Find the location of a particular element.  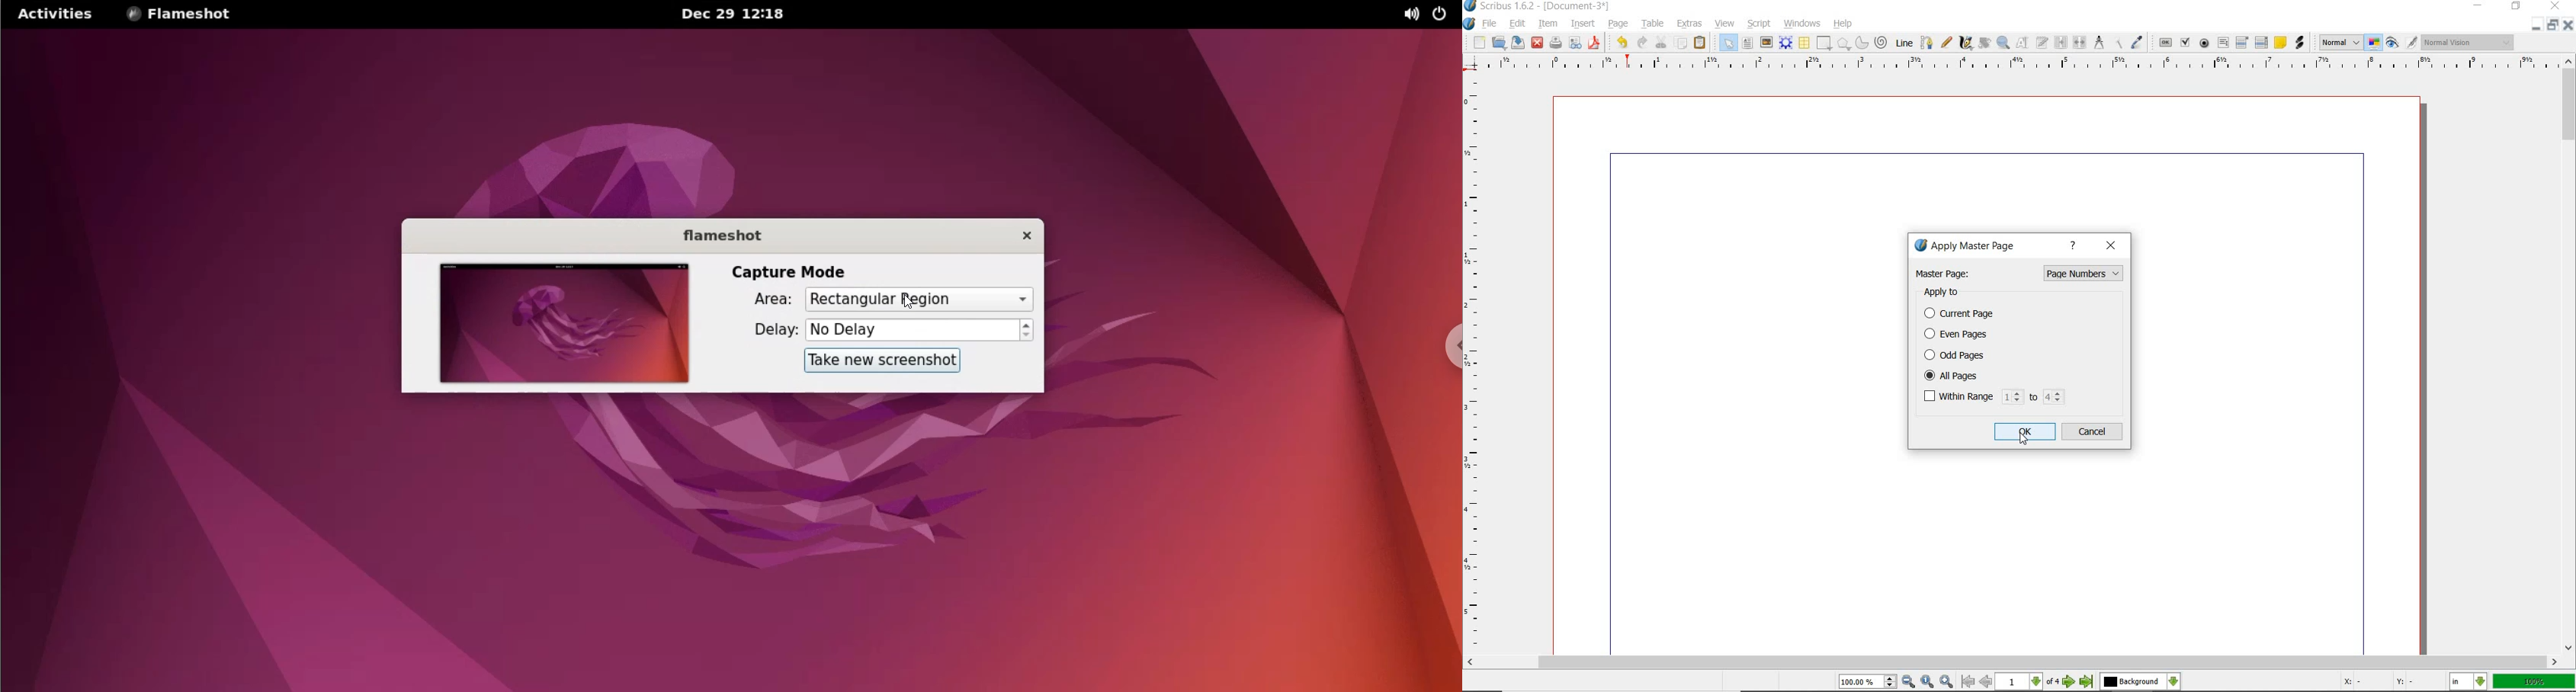

copy item properties is located at coordinates (2117, 43).